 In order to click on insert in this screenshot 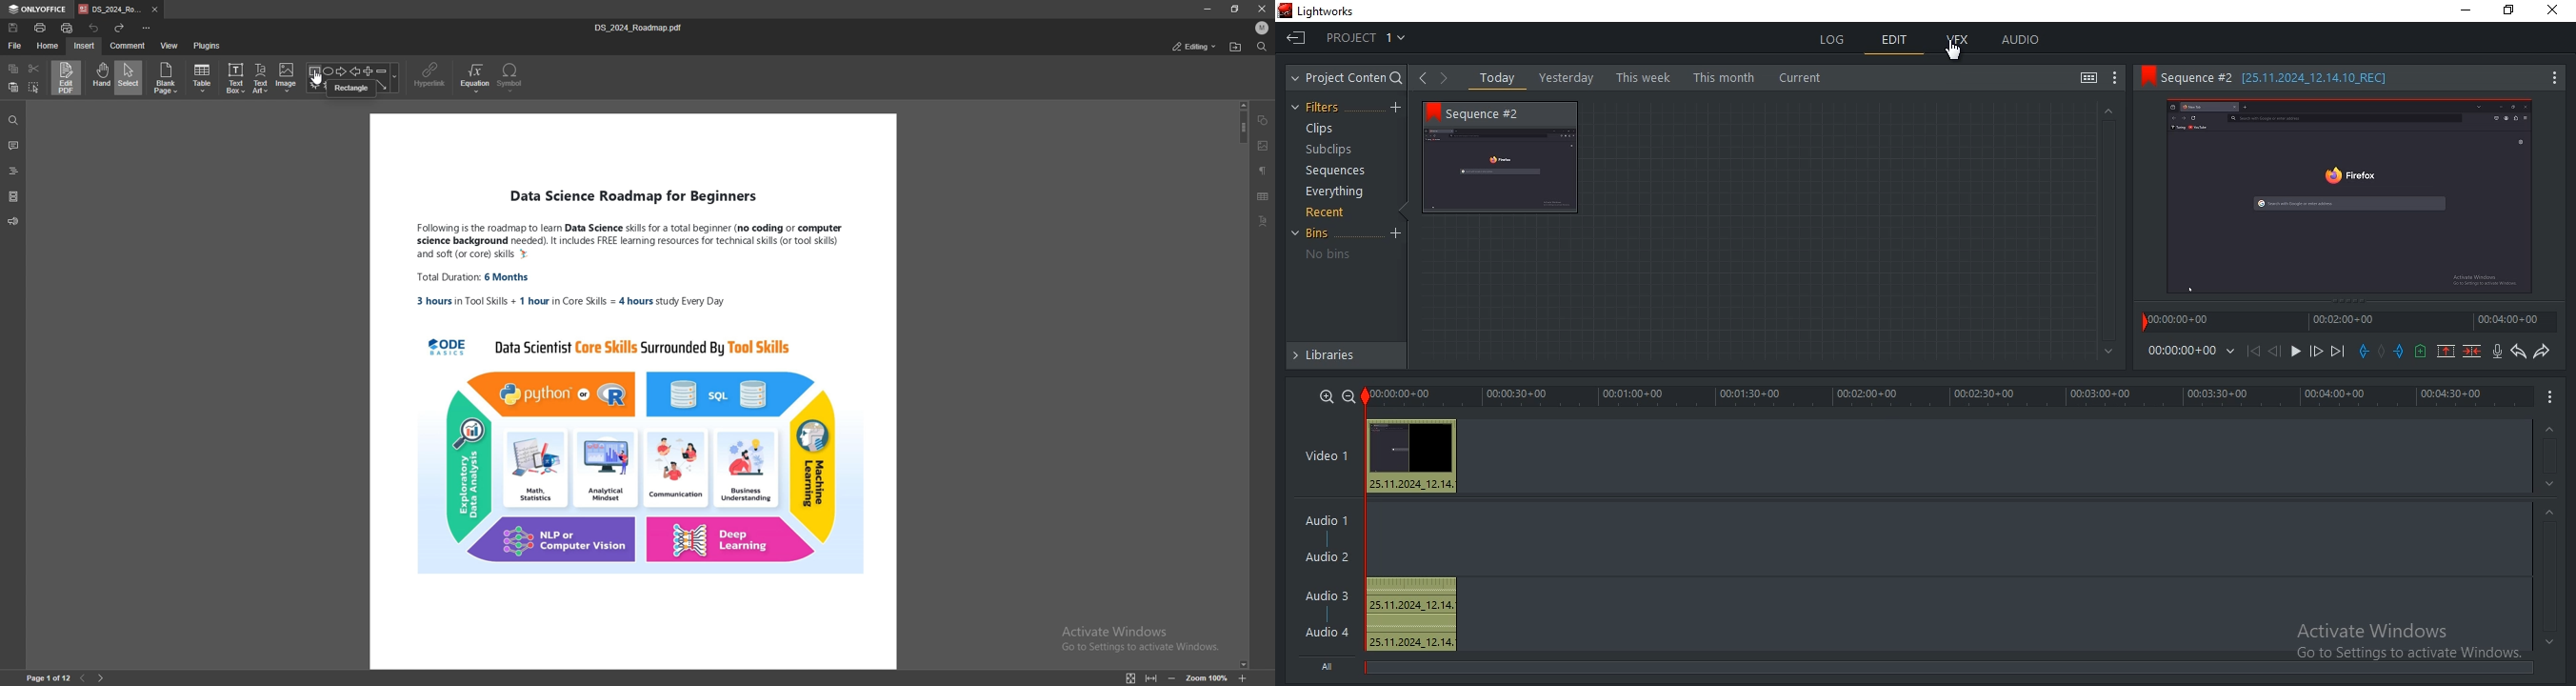, I will do `click(84, 47)`.